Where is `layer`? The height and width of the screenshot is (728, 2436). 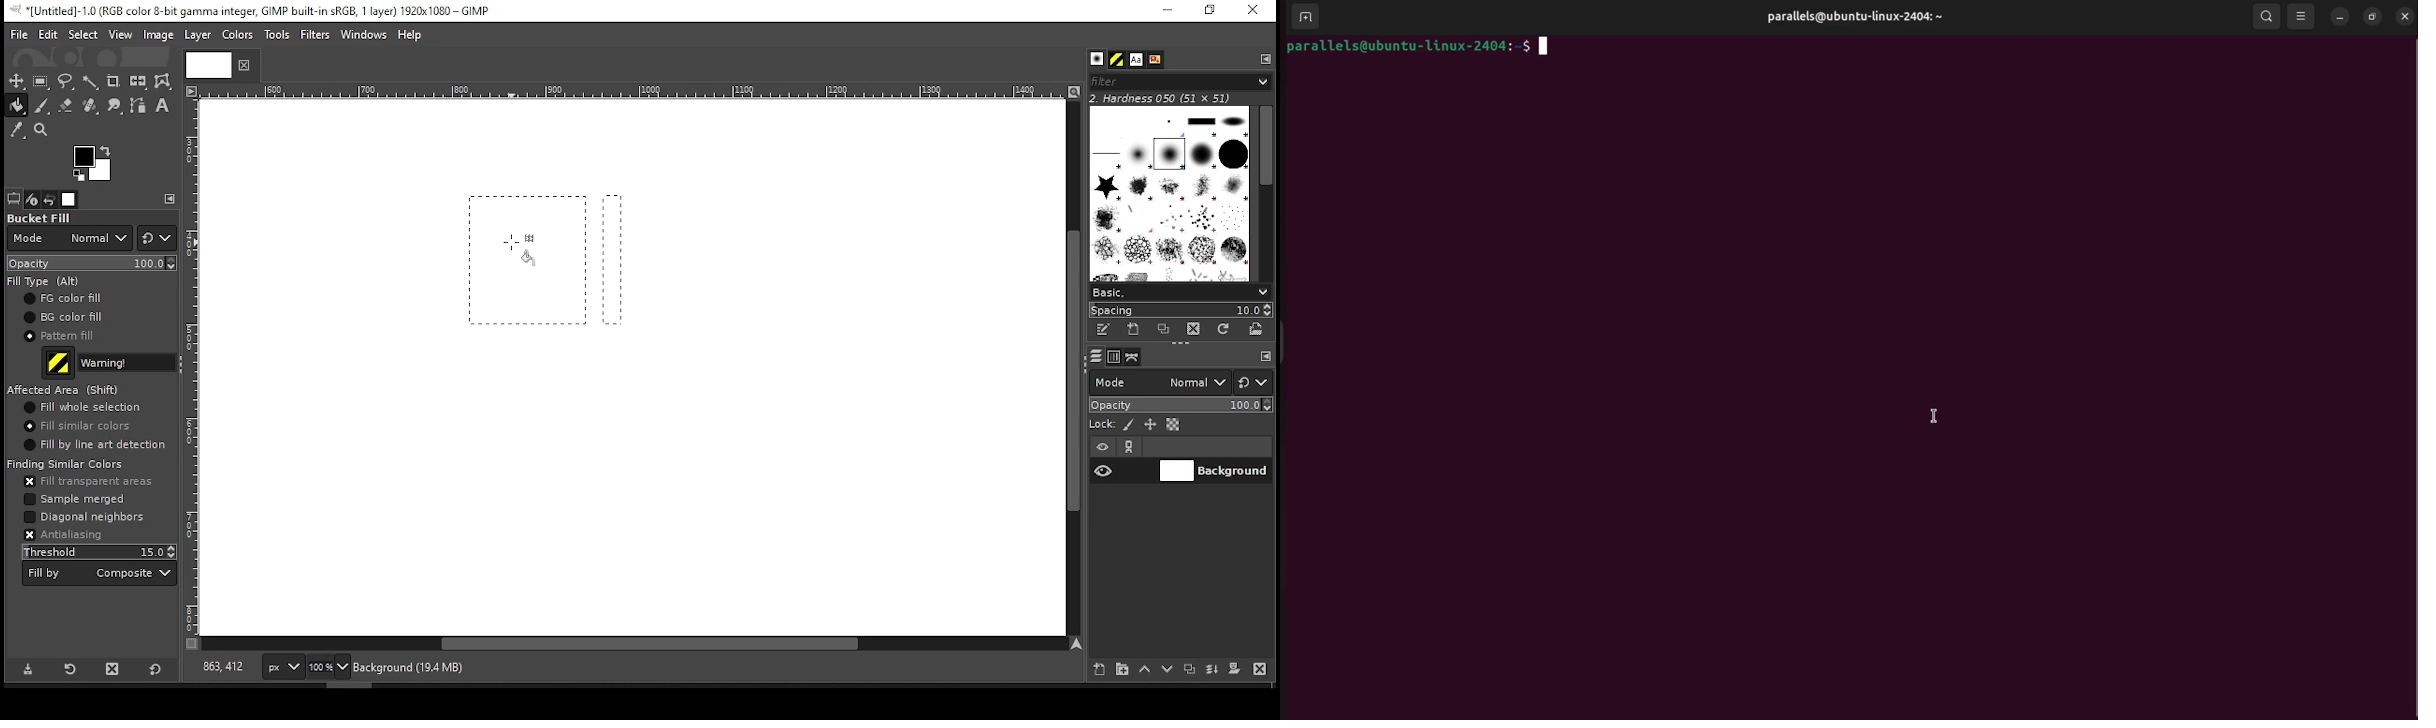
layer is located at coordinates (196, 35).